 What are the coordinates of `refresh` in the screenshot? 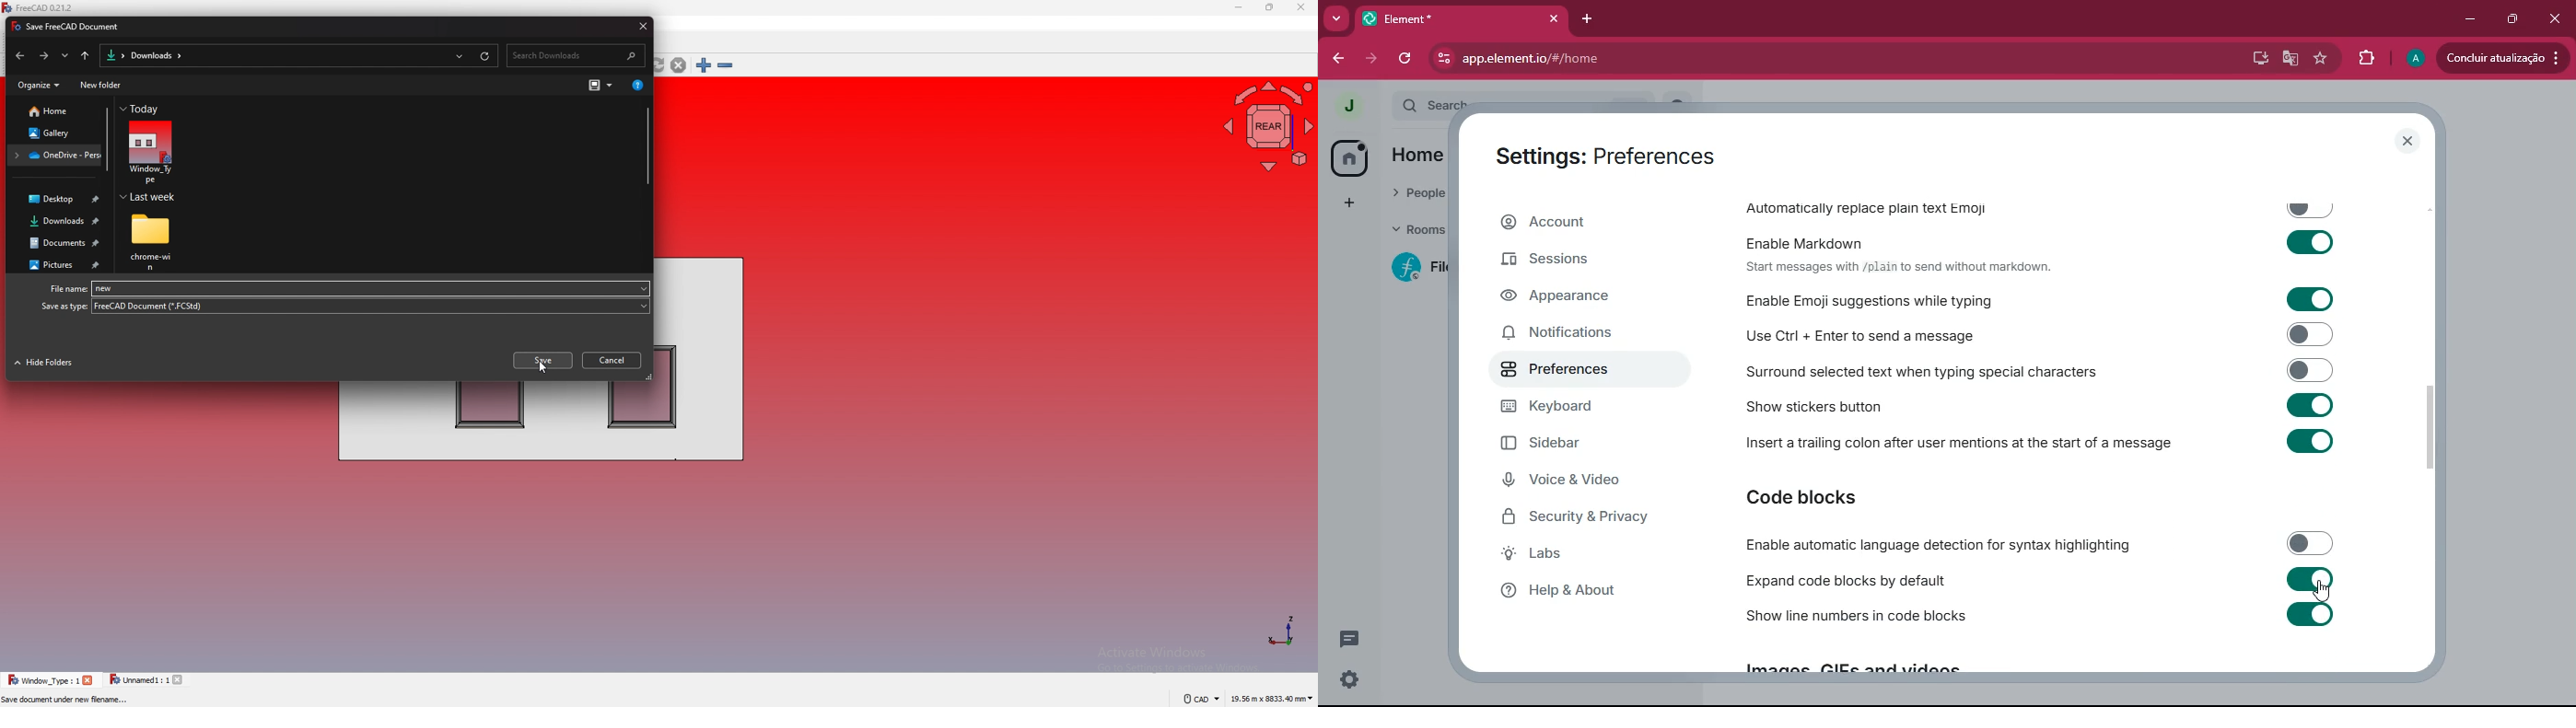 It's located at (1405, 60).